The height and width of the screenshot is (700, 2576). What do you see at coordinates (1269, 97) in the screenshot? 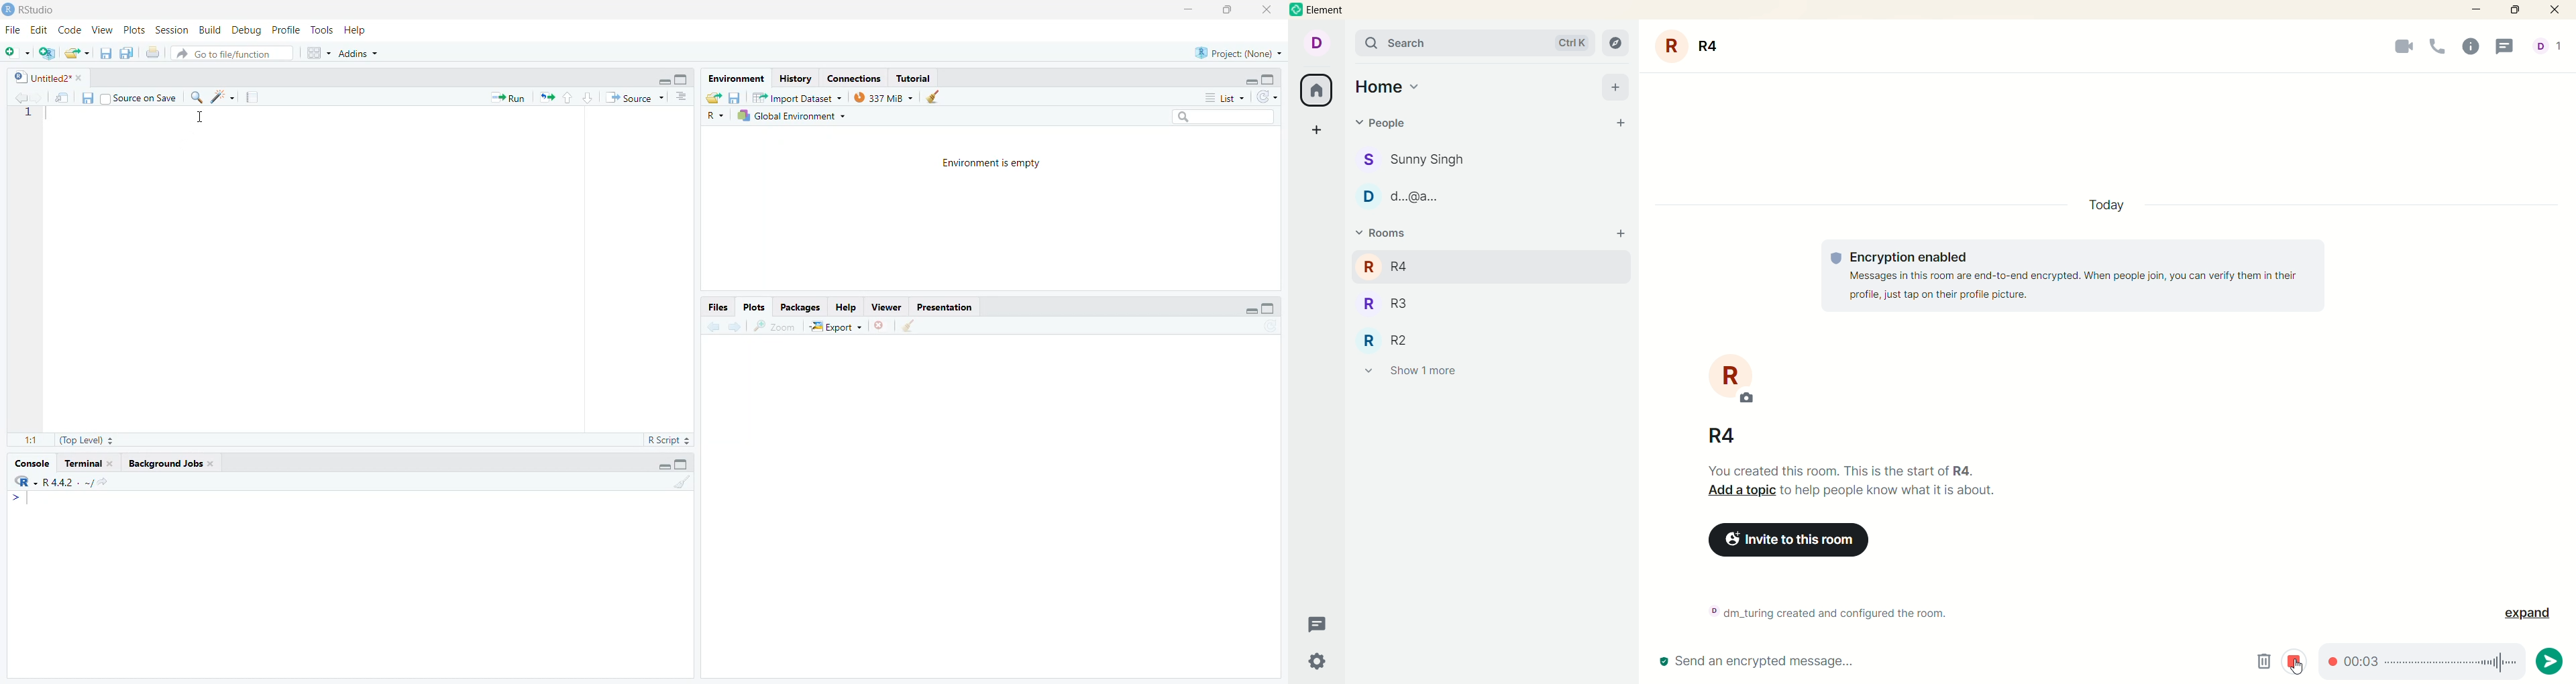
I see `refresh` at bounding box center [1269, 97].